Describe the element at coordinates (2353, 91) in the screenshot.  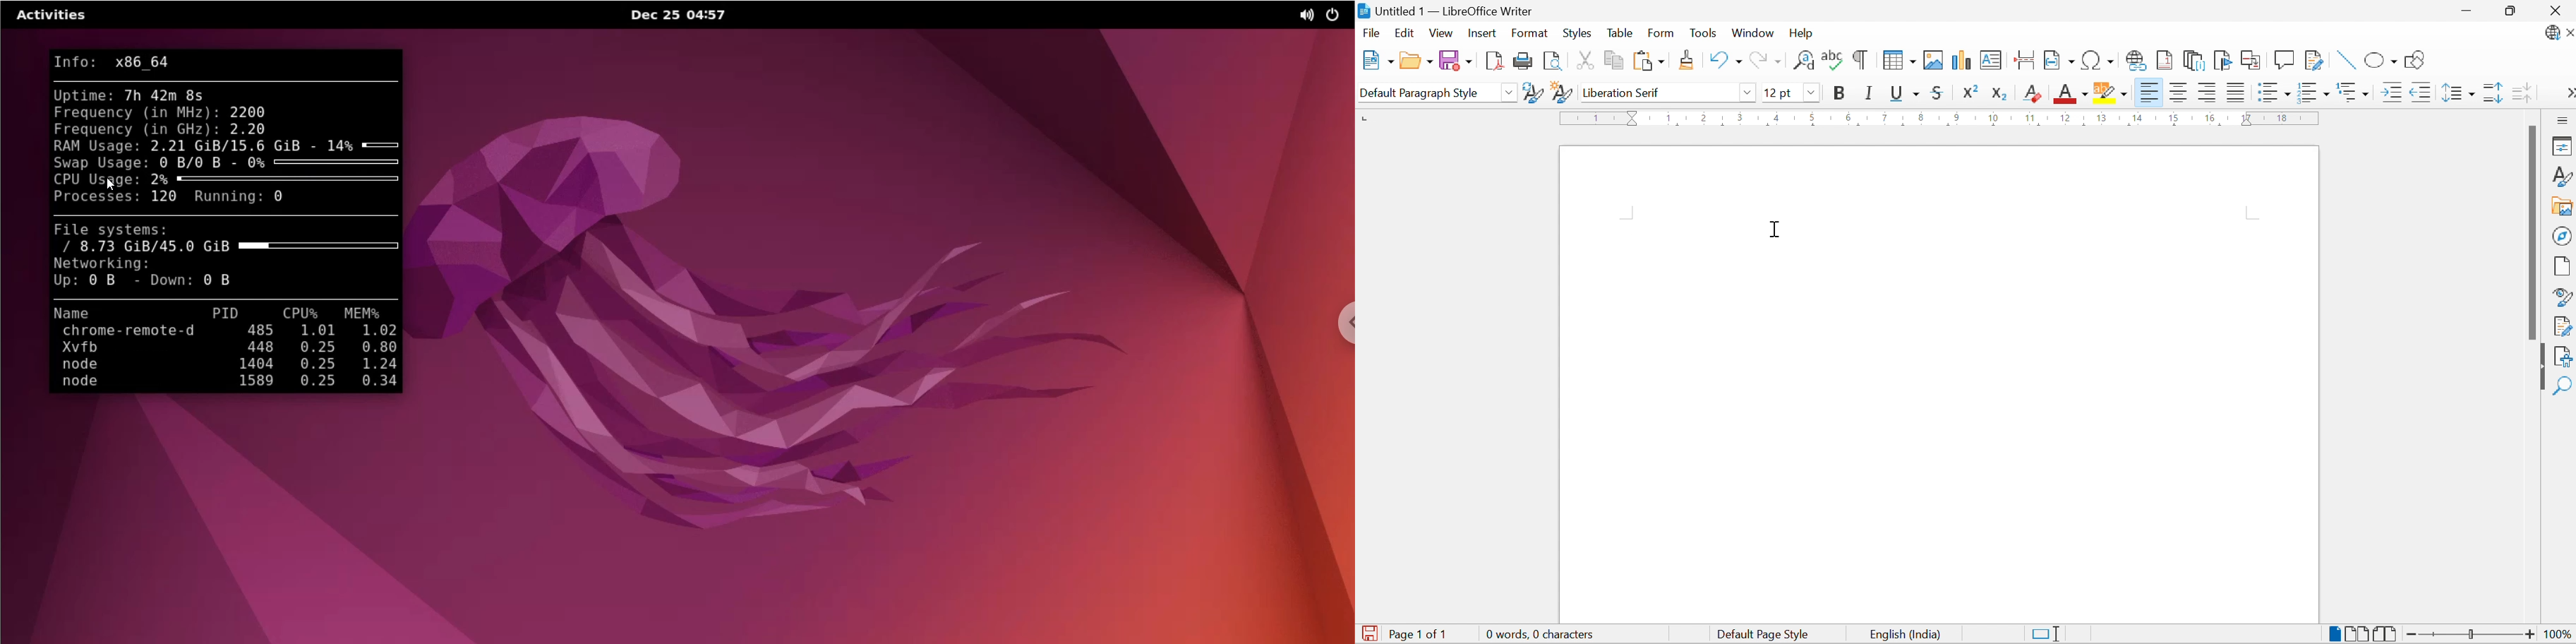
I see `Select Outline Format` at that location.